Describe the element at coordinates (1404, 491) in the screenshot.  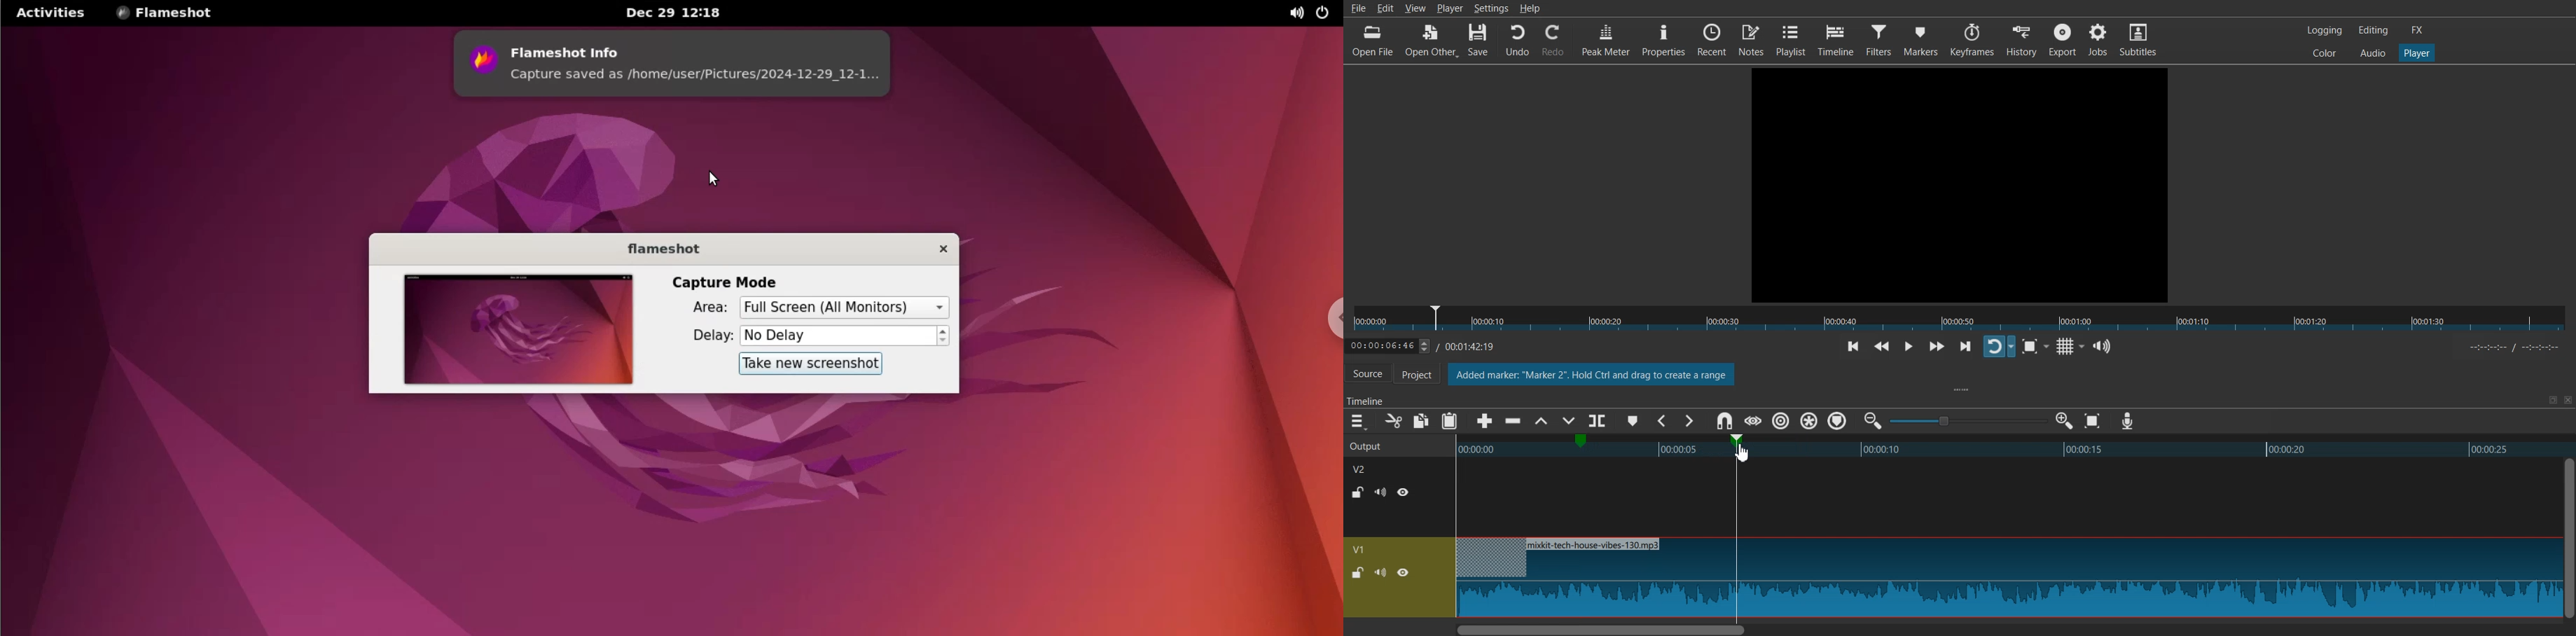
I see `Hide` at that location.